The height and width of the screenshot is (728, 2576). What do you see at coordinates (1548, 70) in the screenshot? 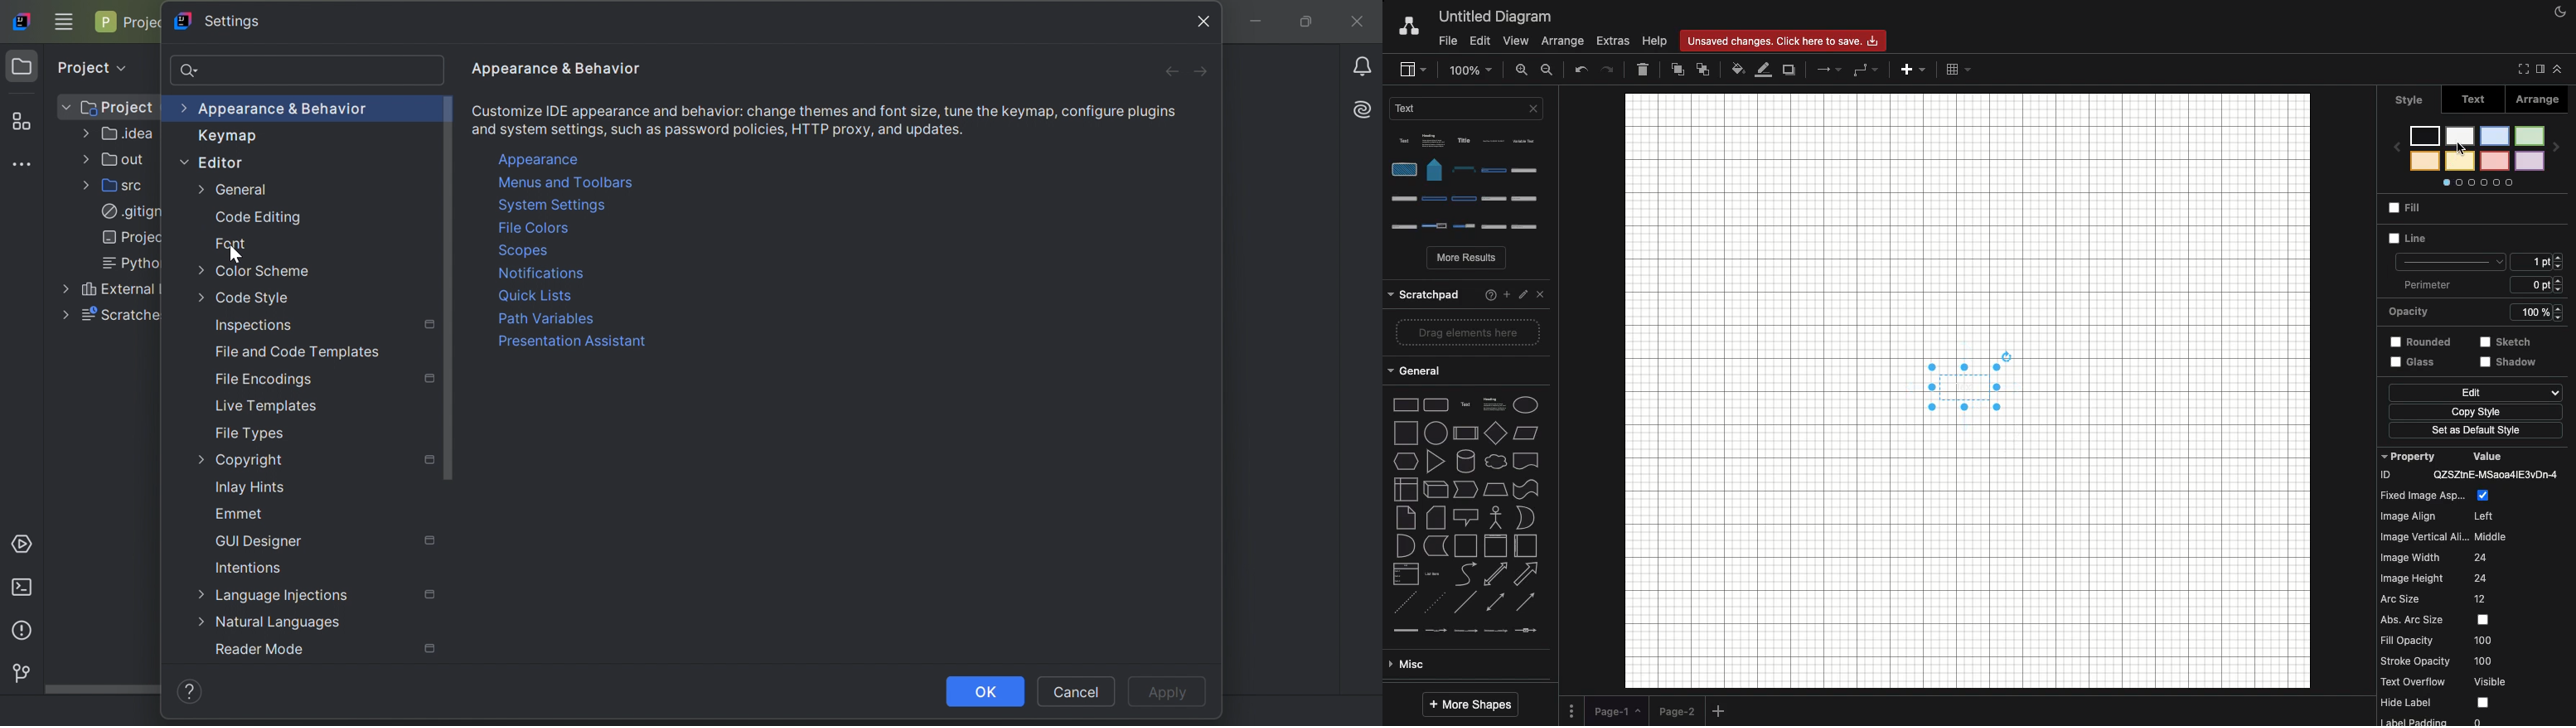
I see `Zoom out` at bounding box center [1548, 70].